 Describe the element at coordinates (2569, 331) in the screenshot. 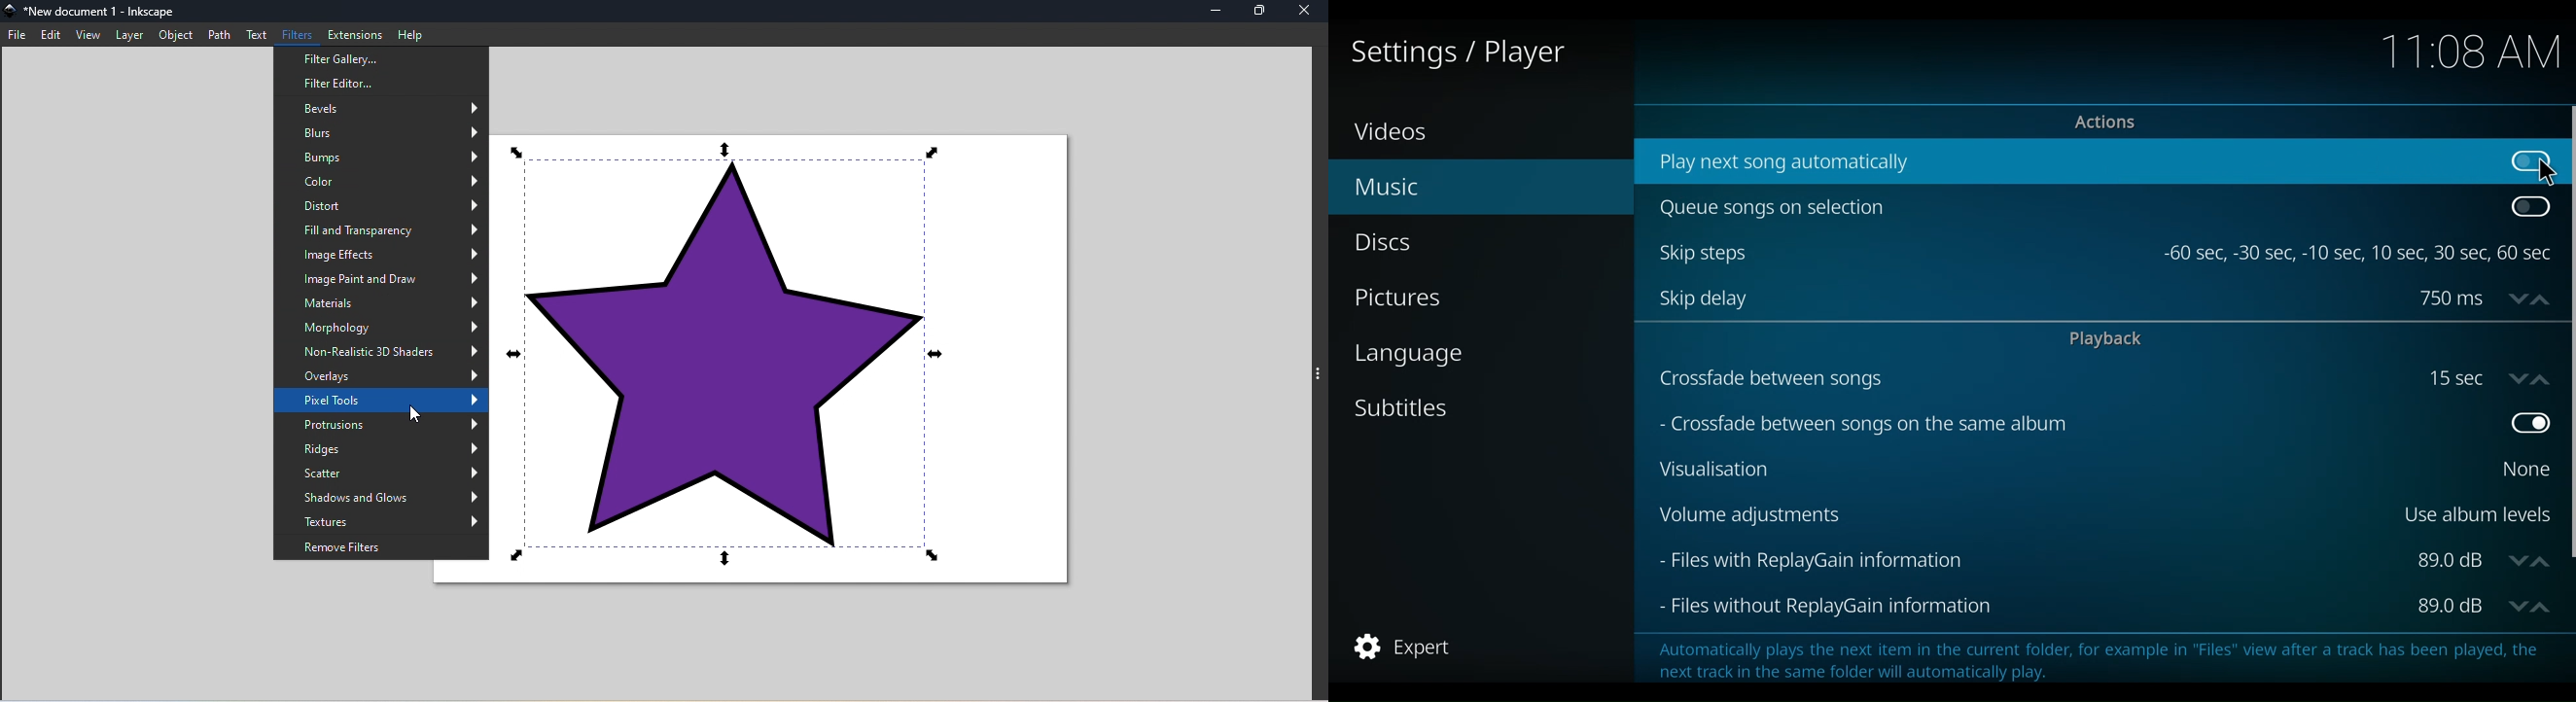

I see `Vertical Scroll bar` at that location.